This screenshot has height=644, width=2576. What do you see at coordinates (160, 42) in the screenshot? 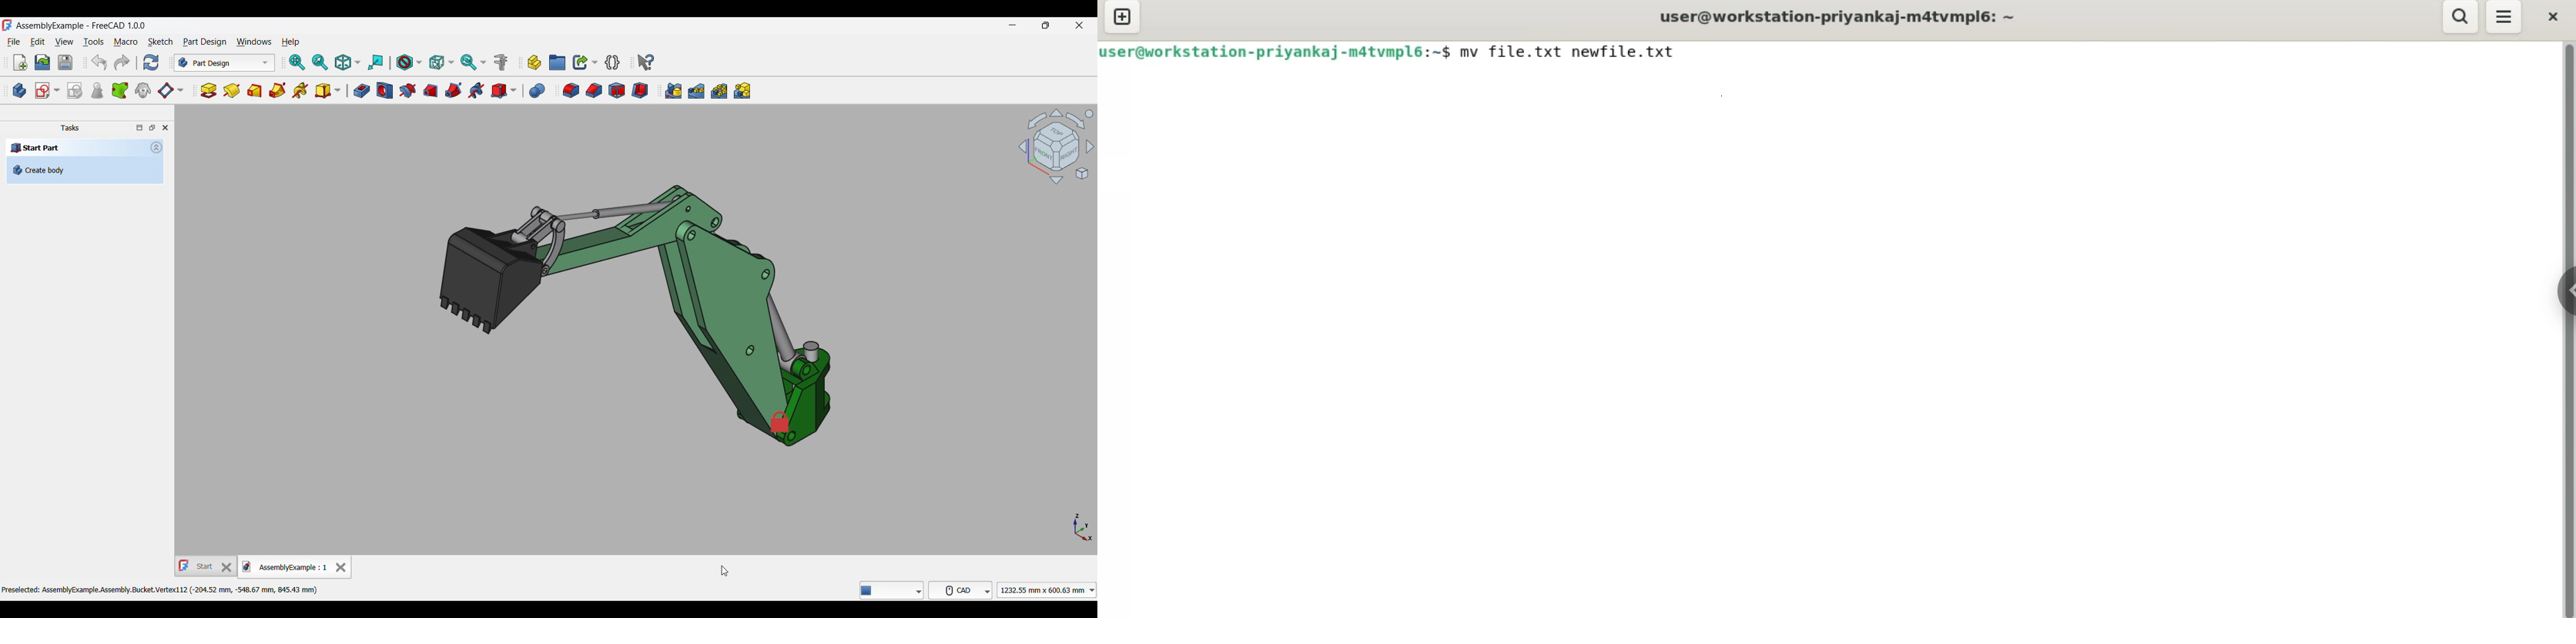
I see `Sketch menu` at bounding box center [160, 42].